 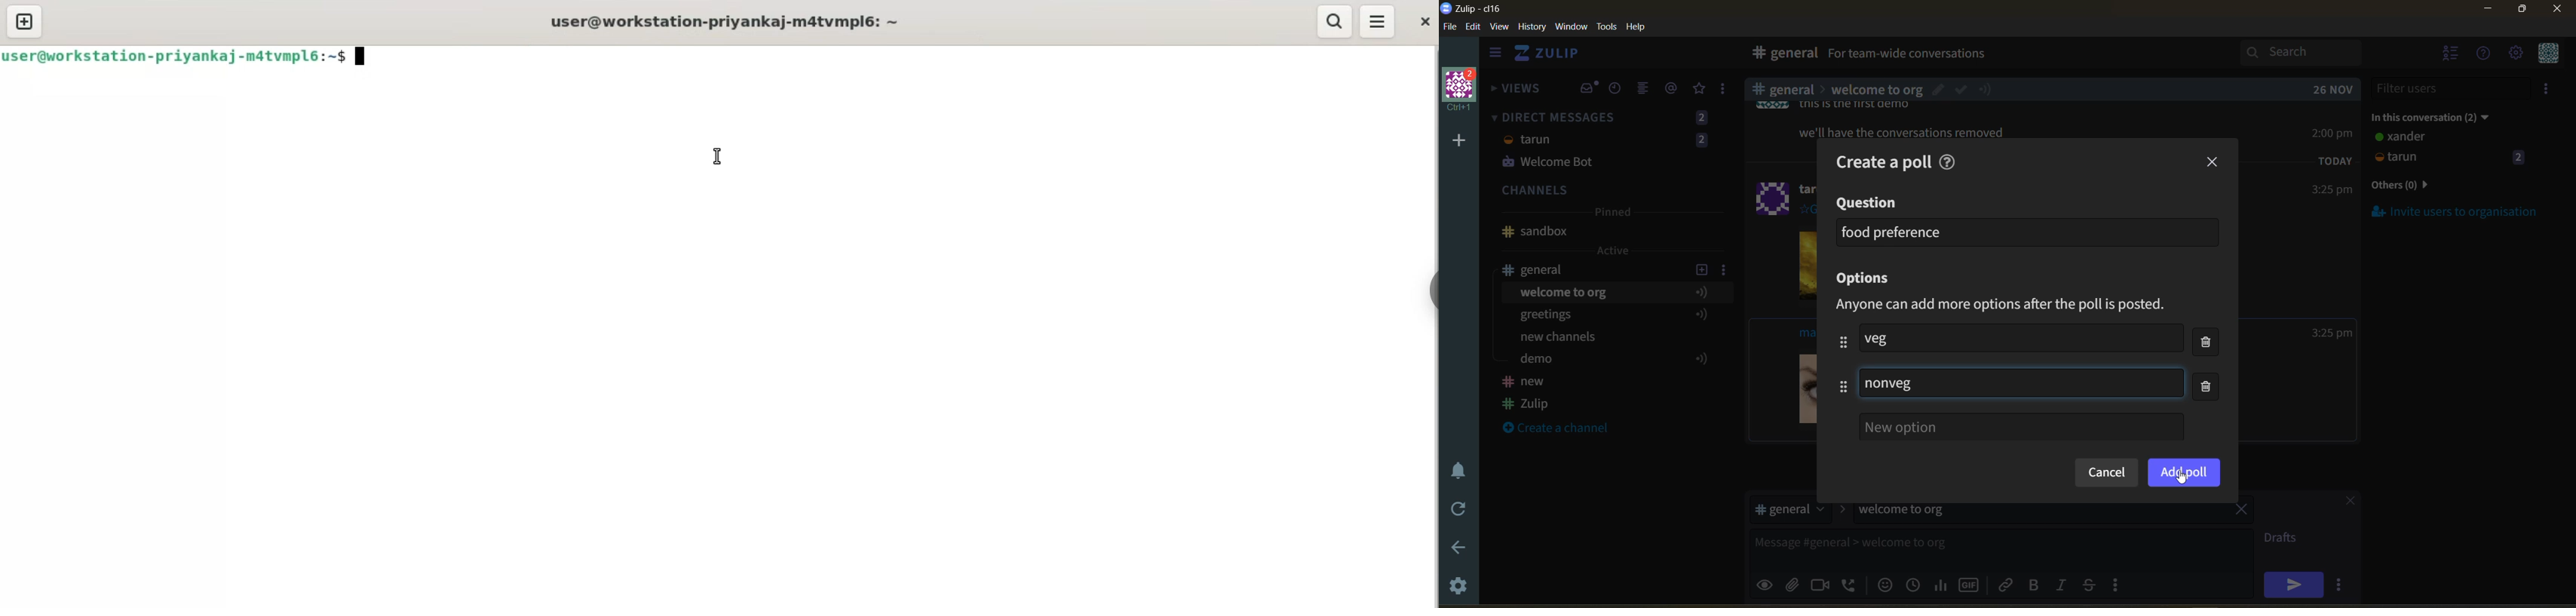 What do you see at coordinates (1839, 364) in the screenshot?
I see `rearrange` at bounding box center [1839, 364].